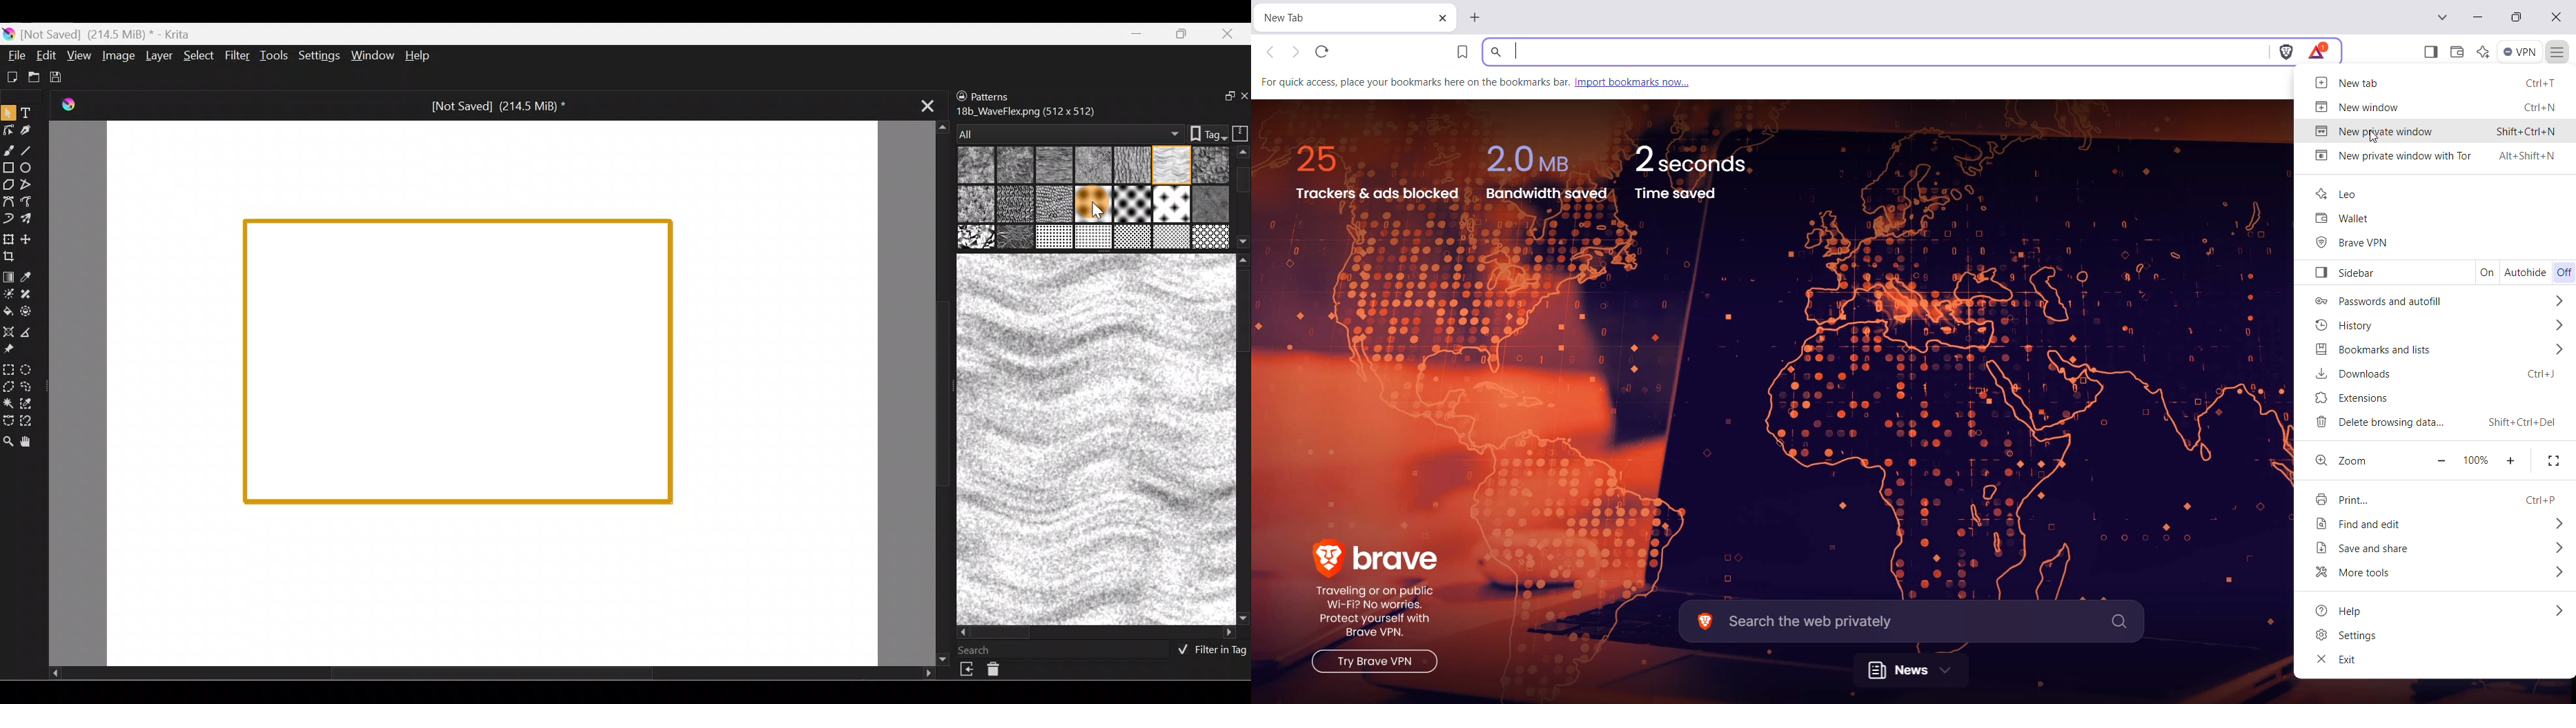  What do you see at coordinates (2559, 351) in the screenshot?
I see `More options` at bounding box center [2559, 351].